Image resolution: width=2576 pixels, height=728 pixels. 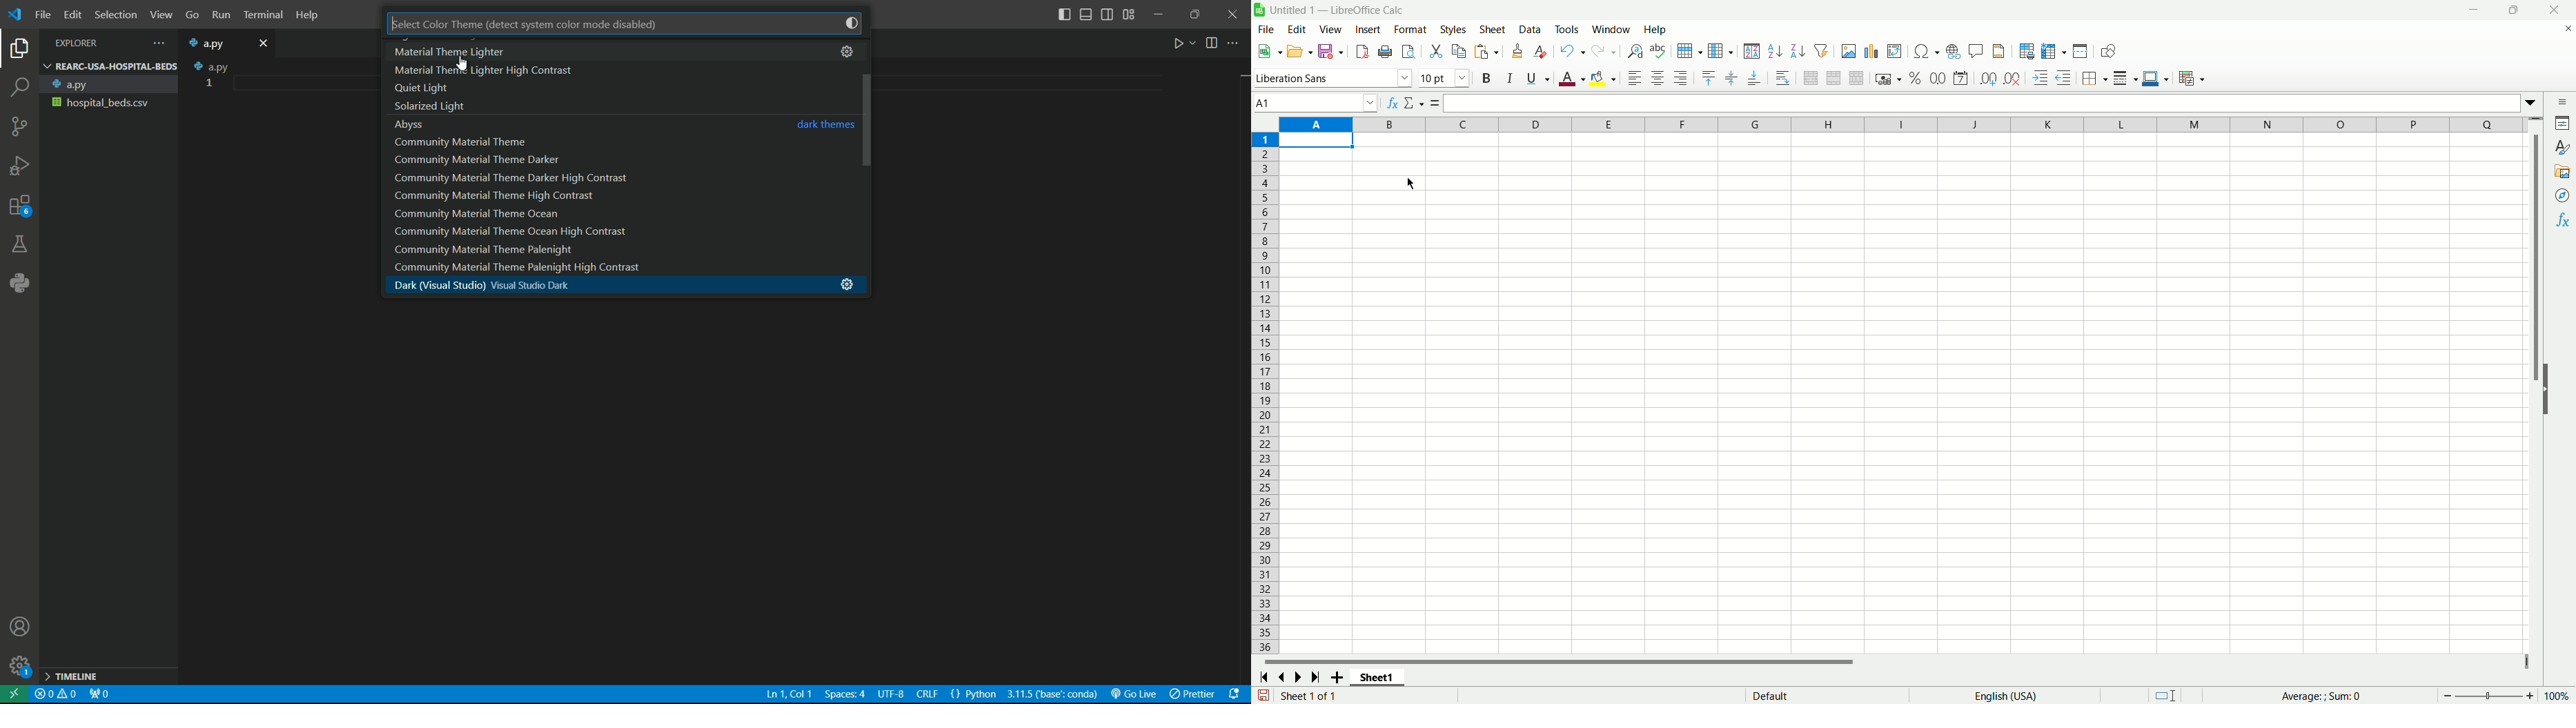 I want to click on Community Material Theme Palenight, so click(x=533, y=250).